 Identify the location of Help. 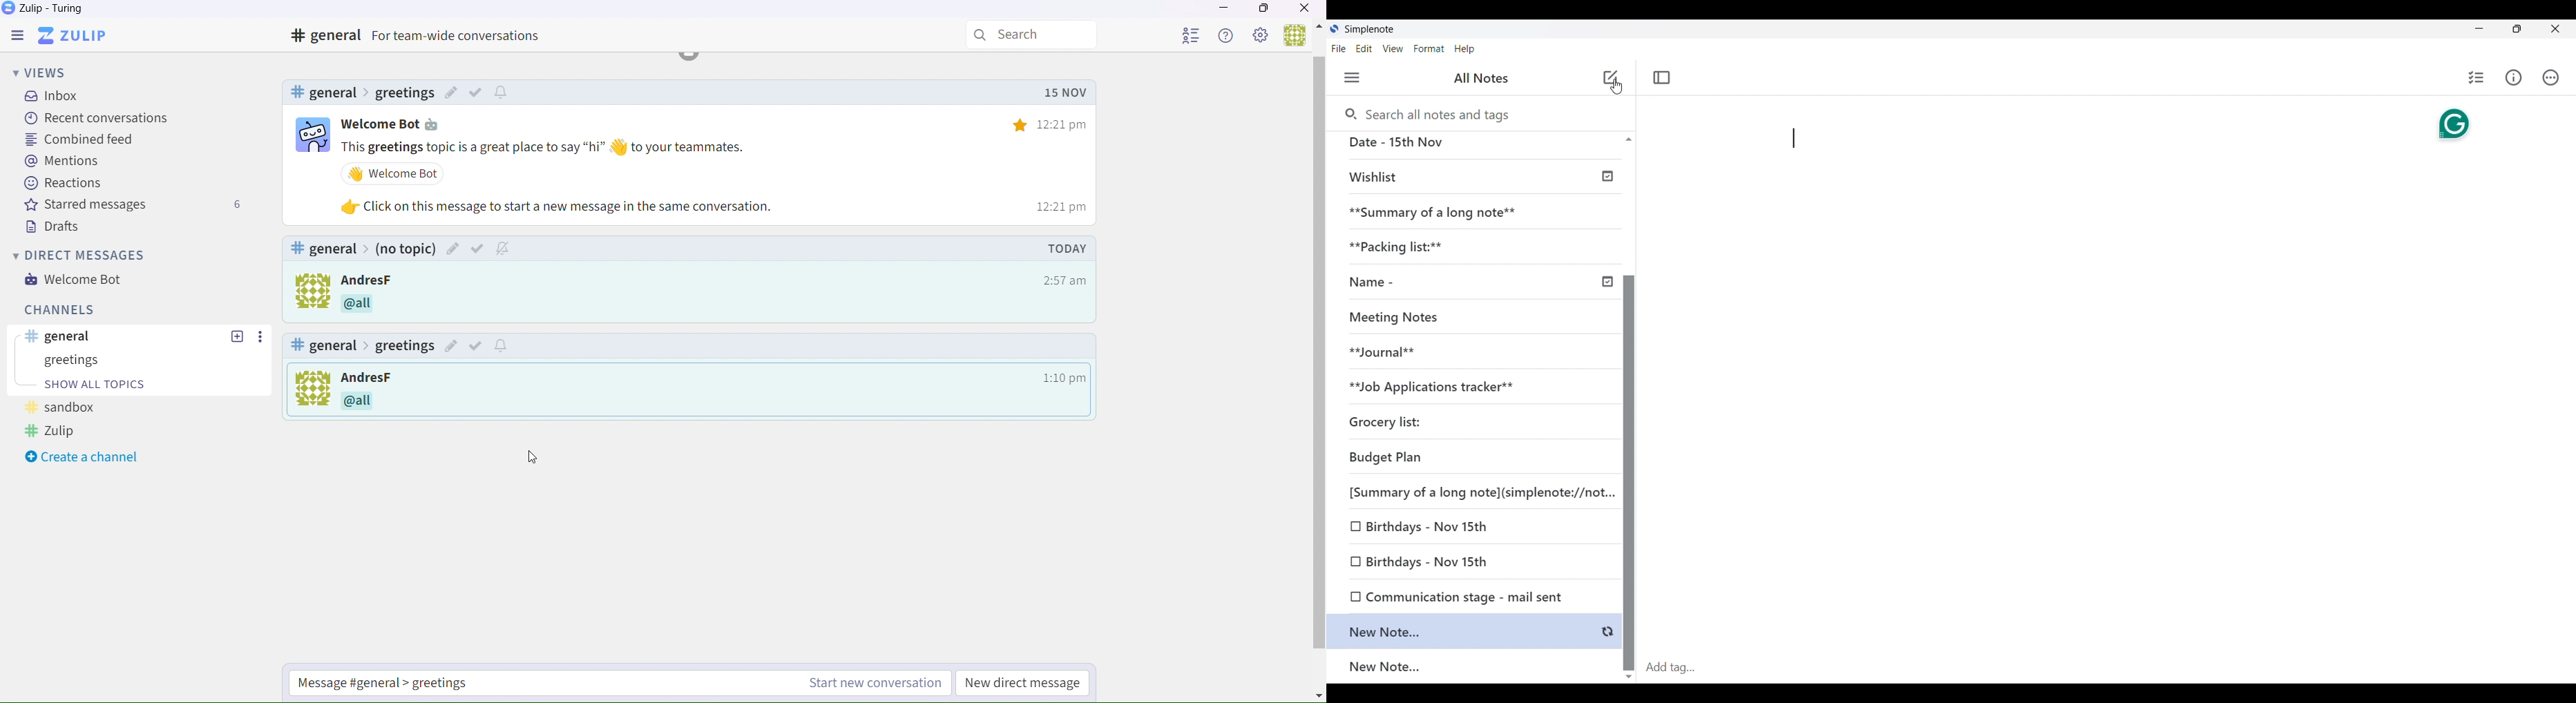
(1228, 37).